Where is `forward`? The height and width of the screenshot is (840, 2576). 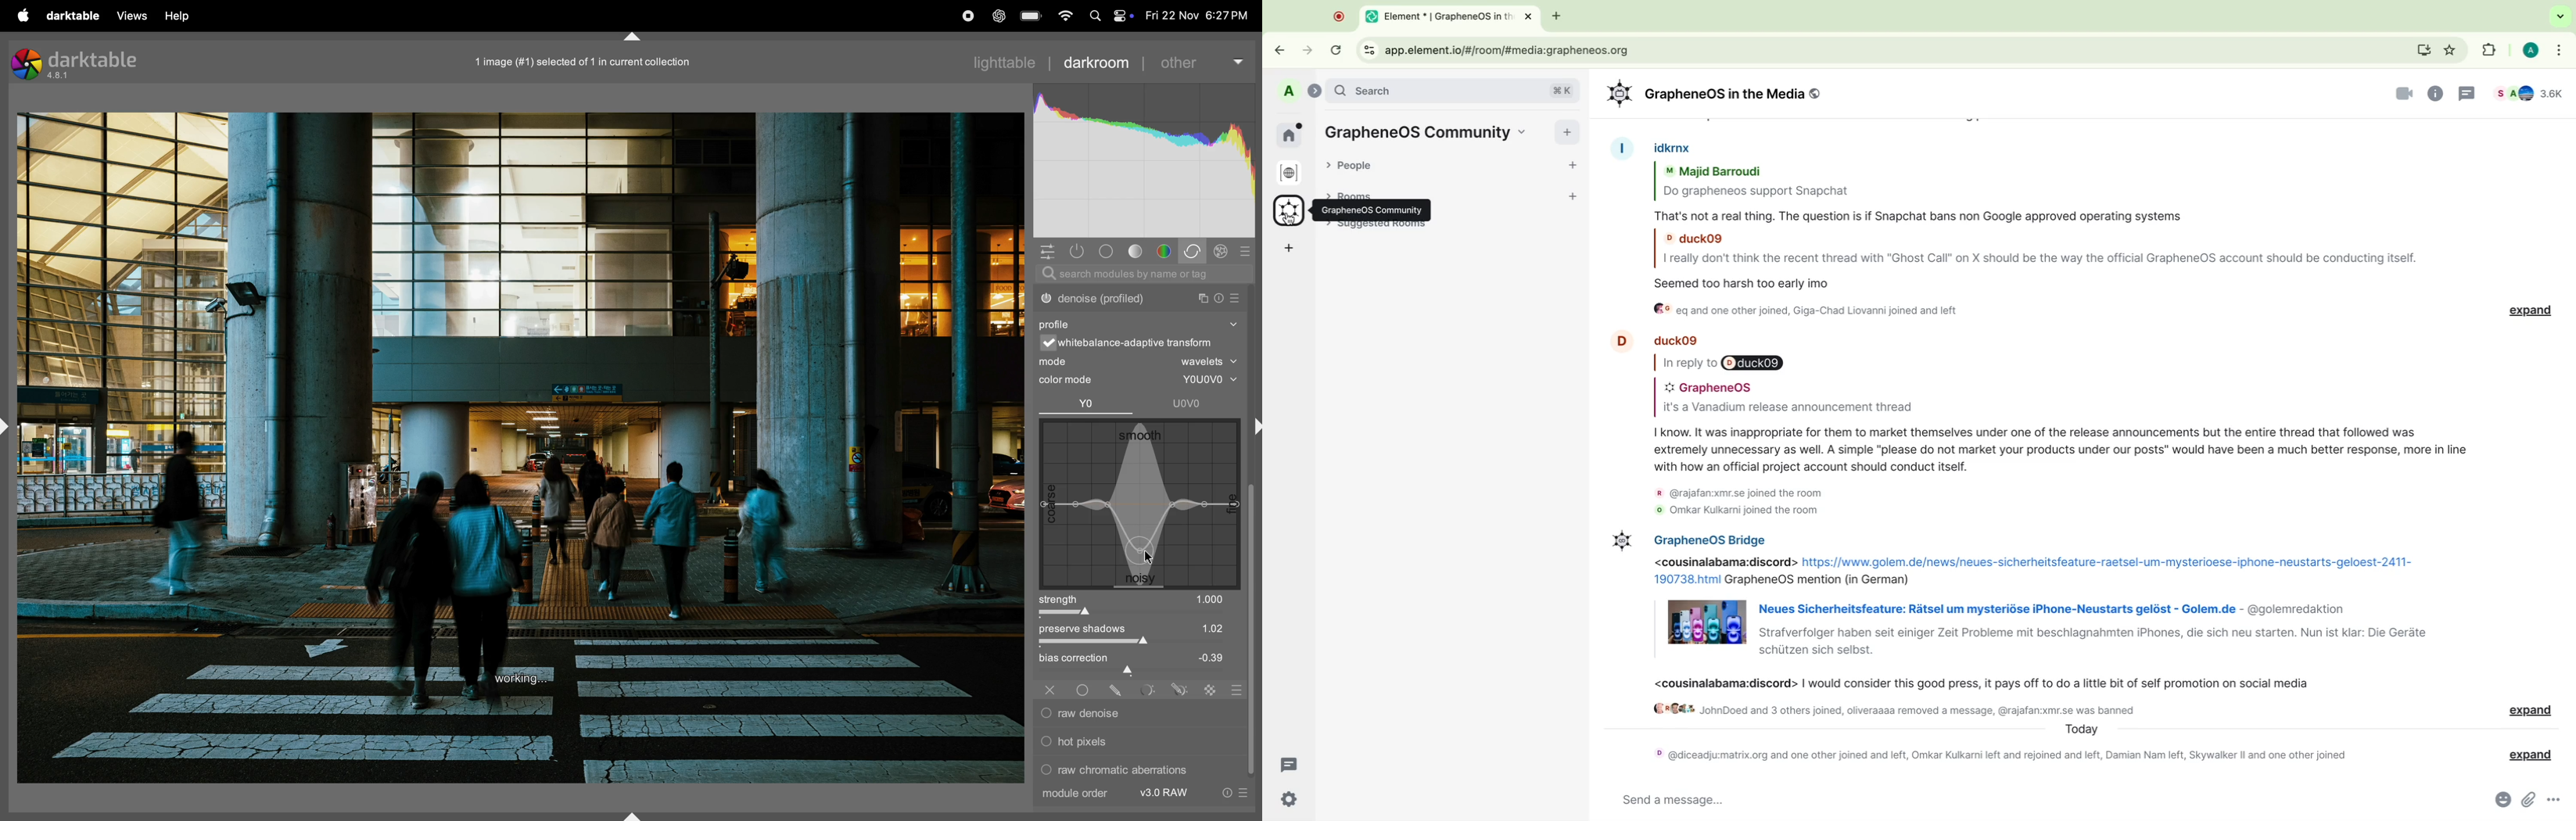
forward is located at coordinates (1309, 50).